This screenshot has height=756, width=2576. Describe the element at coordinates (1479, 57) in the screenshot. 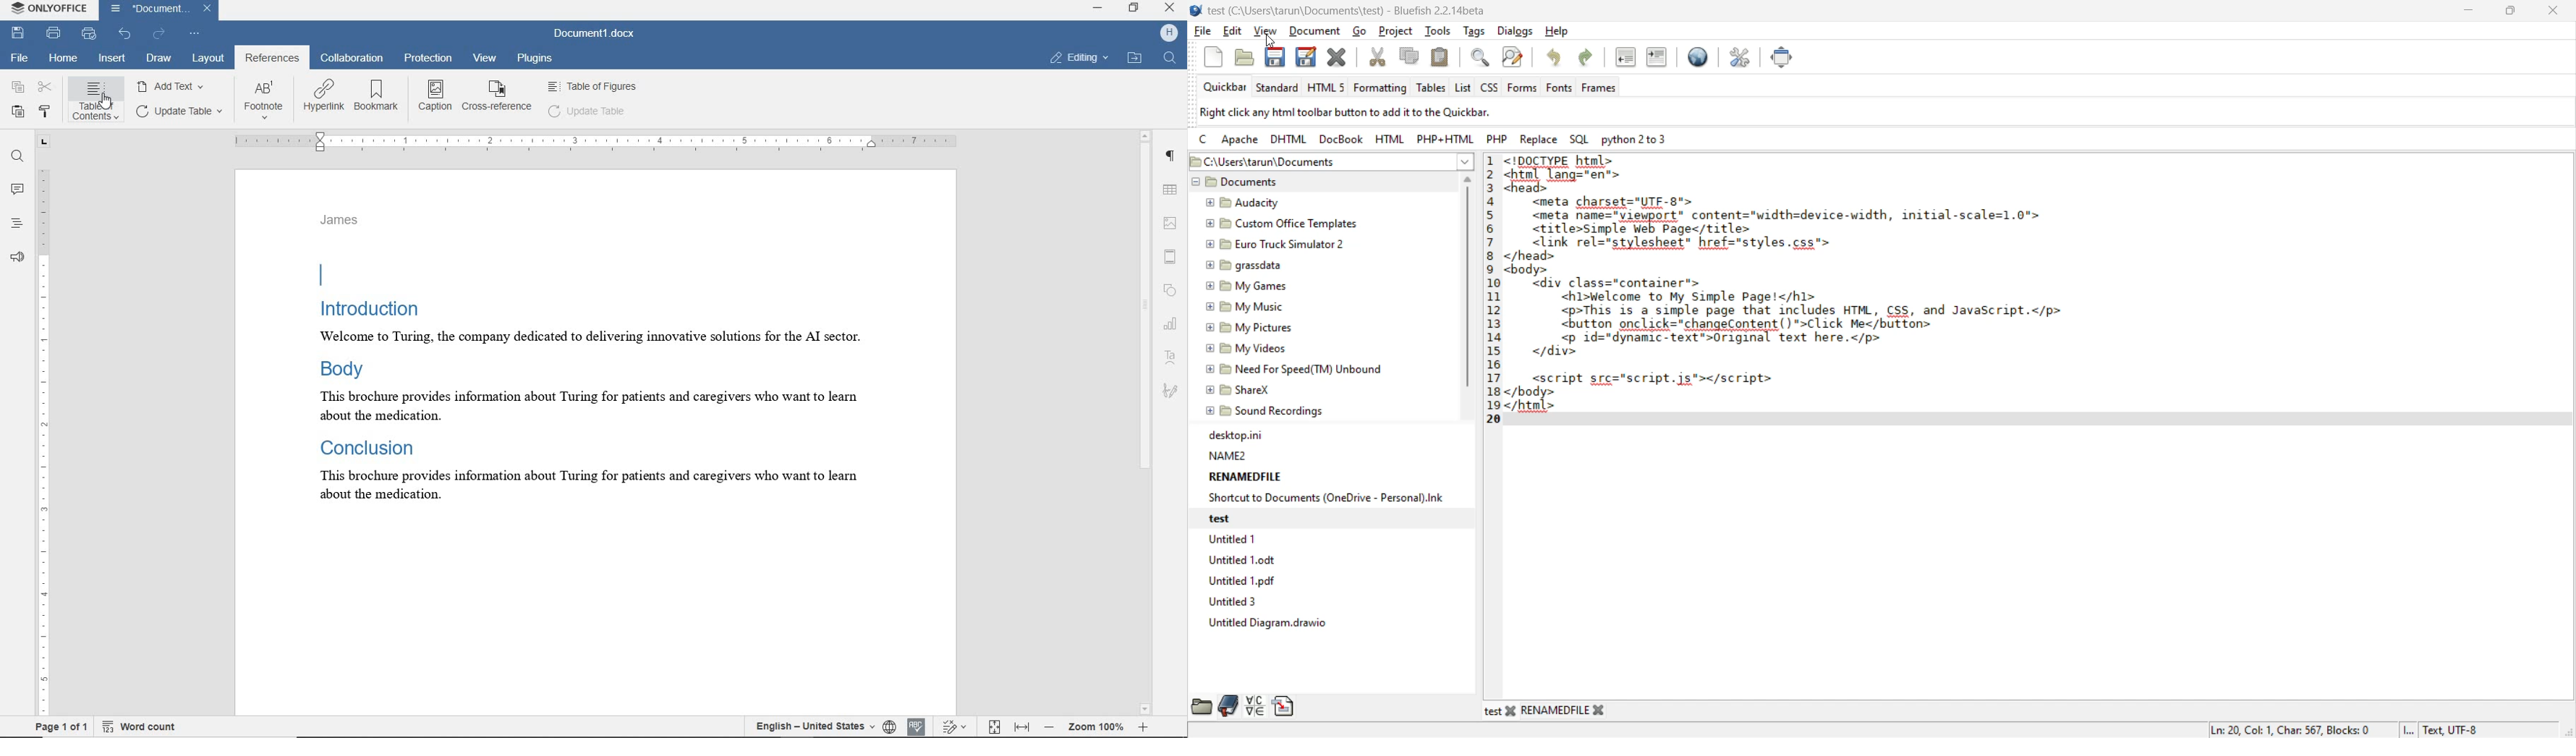

I see `find` at that location.